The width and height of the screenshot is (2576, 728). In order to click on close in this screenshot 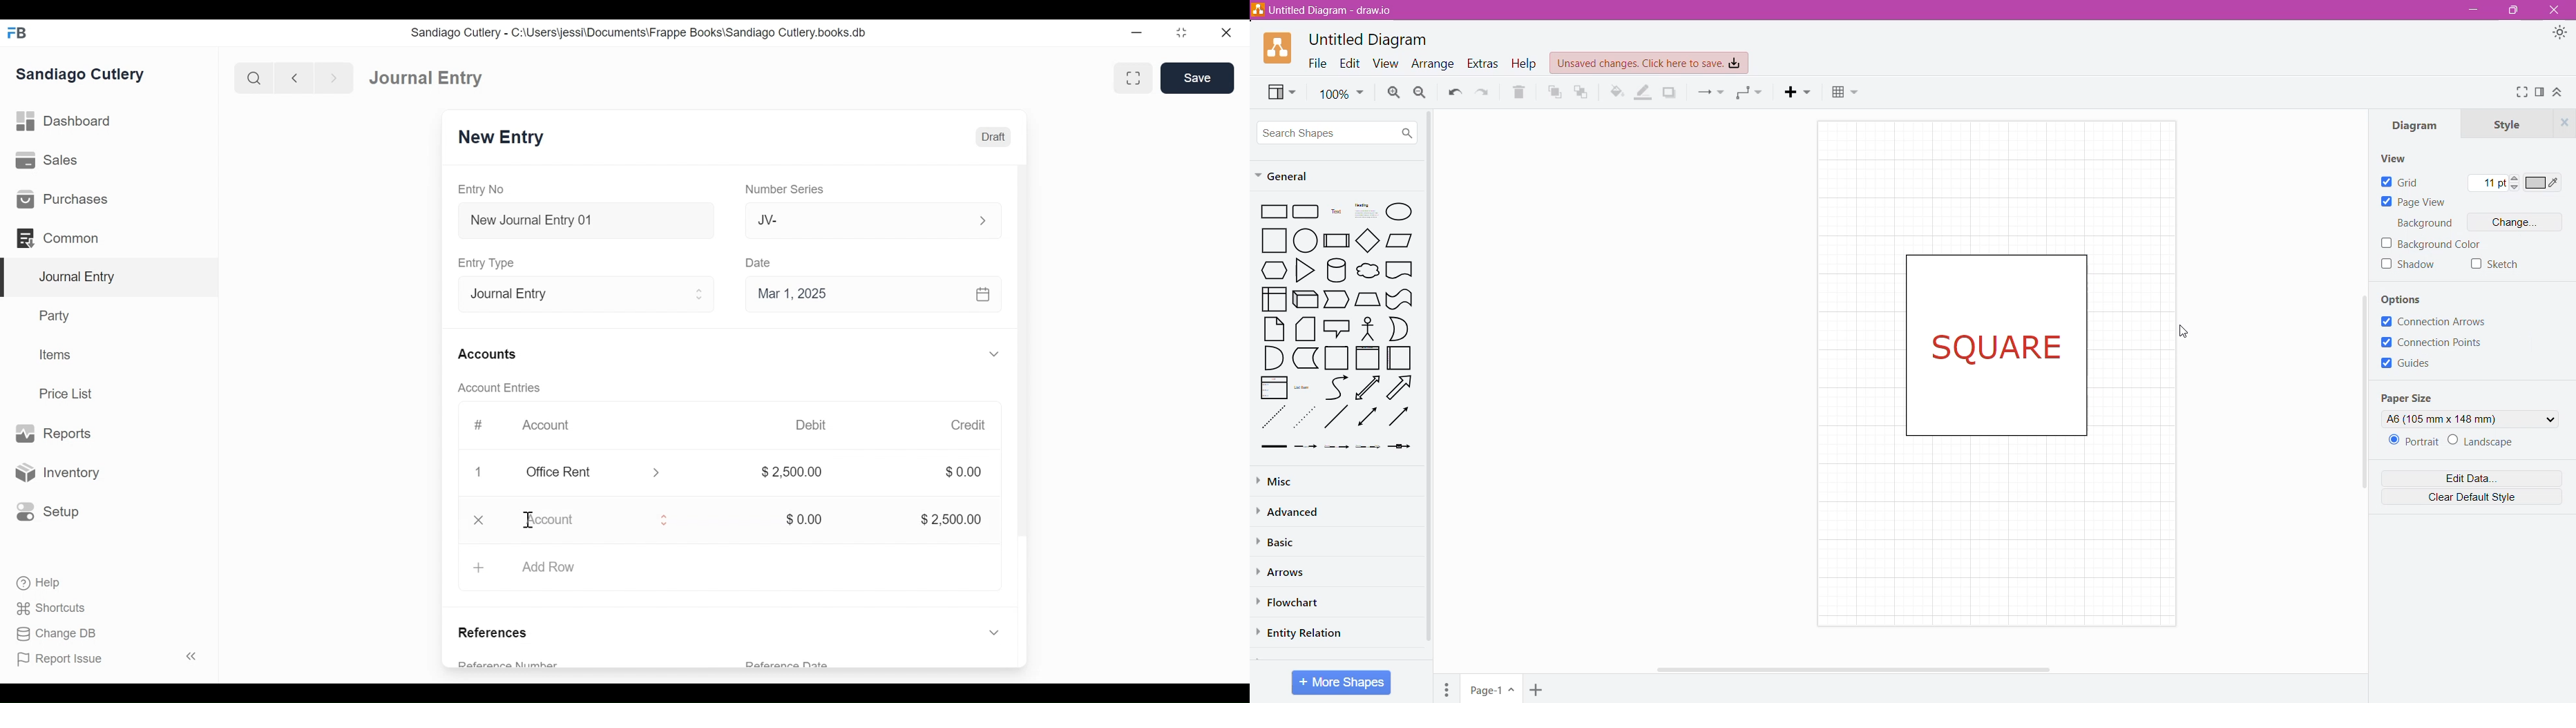, I will do `click(1231, 31)`.